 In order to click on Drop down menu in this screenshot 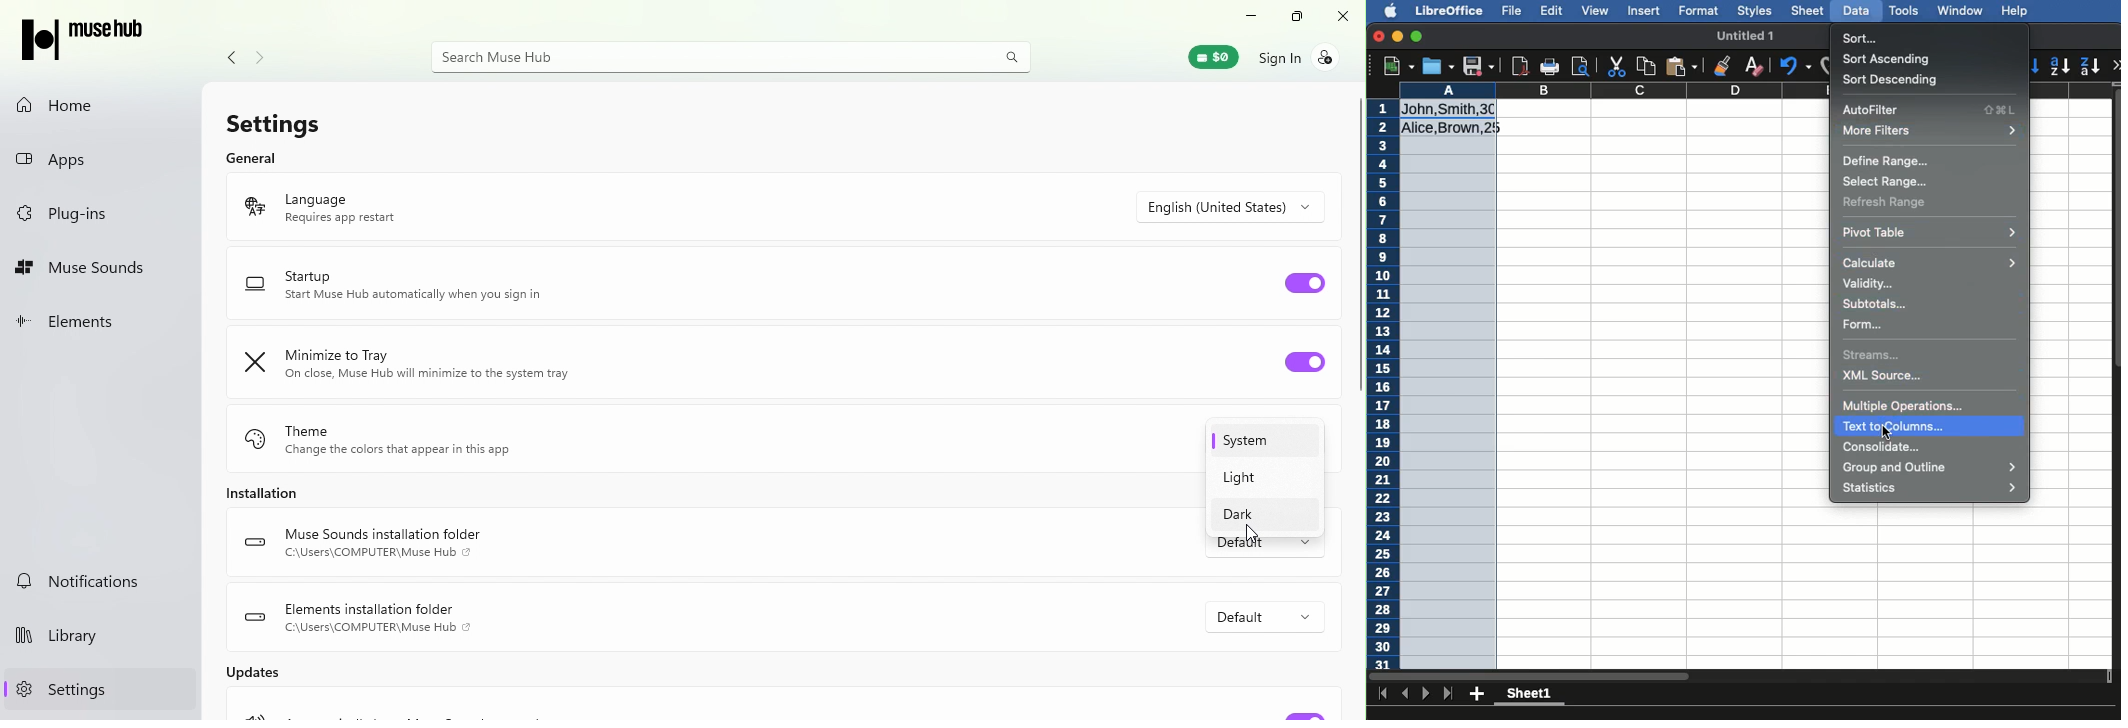, I will do `click(1226, 207)`.